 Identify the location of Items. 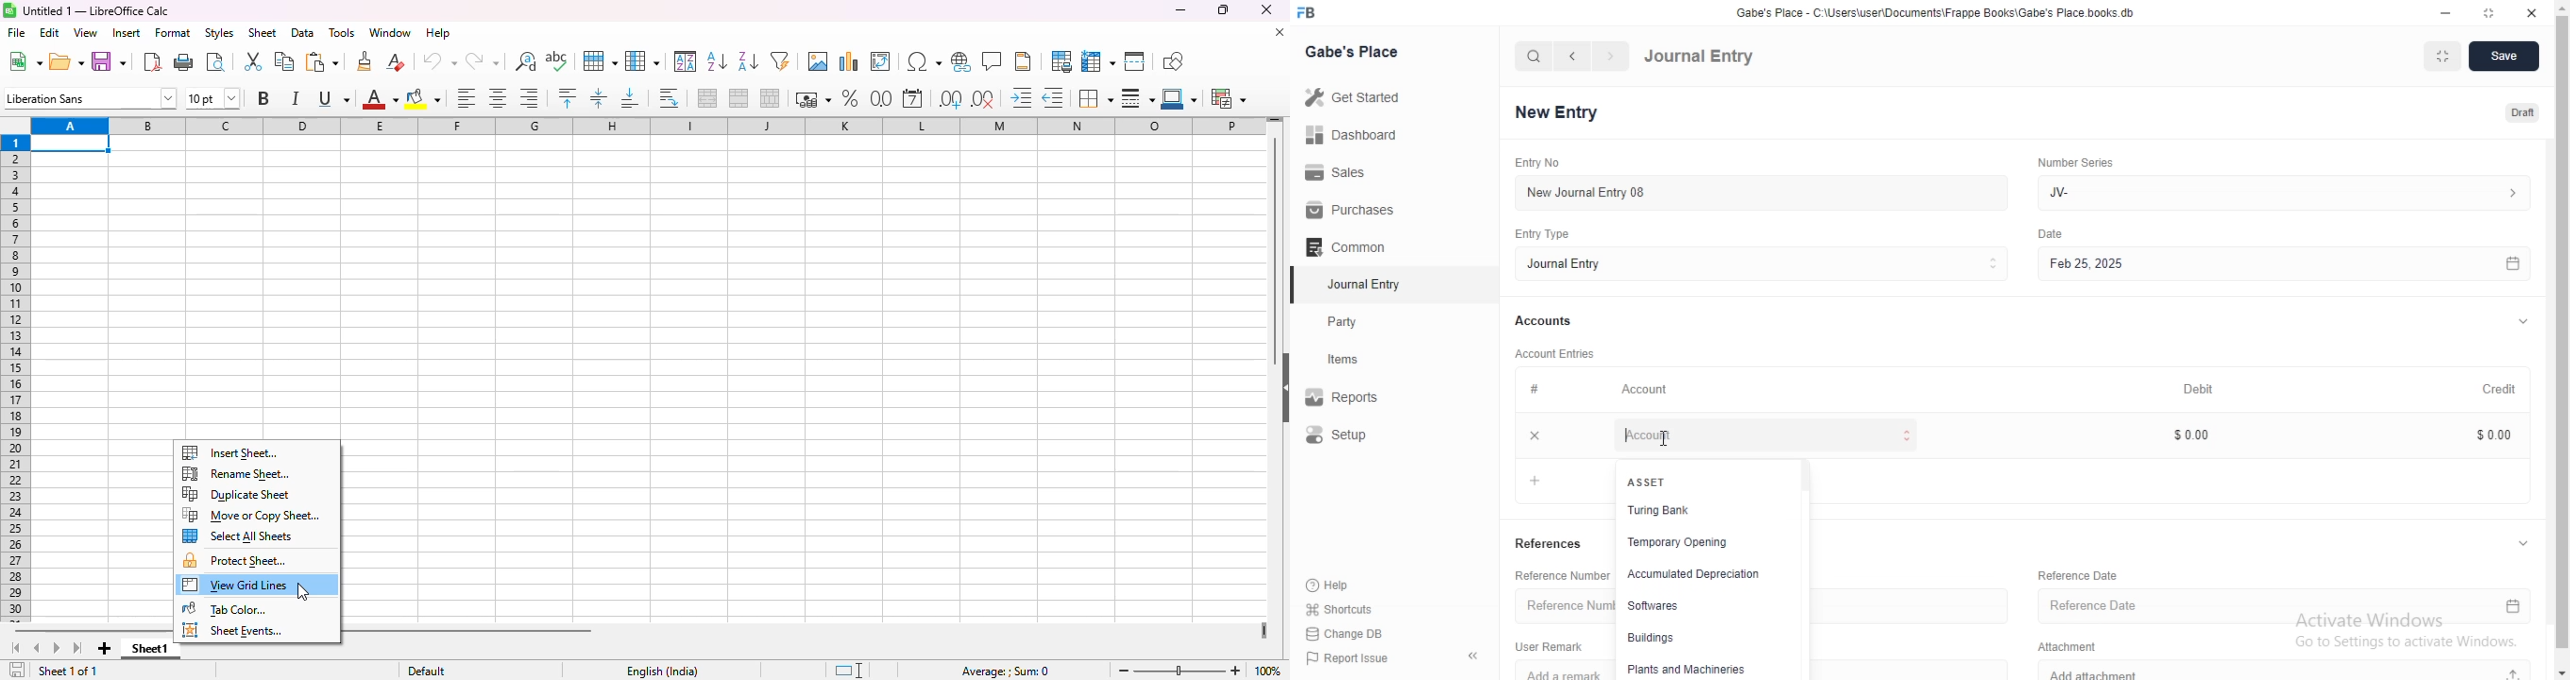
(1362, 361).